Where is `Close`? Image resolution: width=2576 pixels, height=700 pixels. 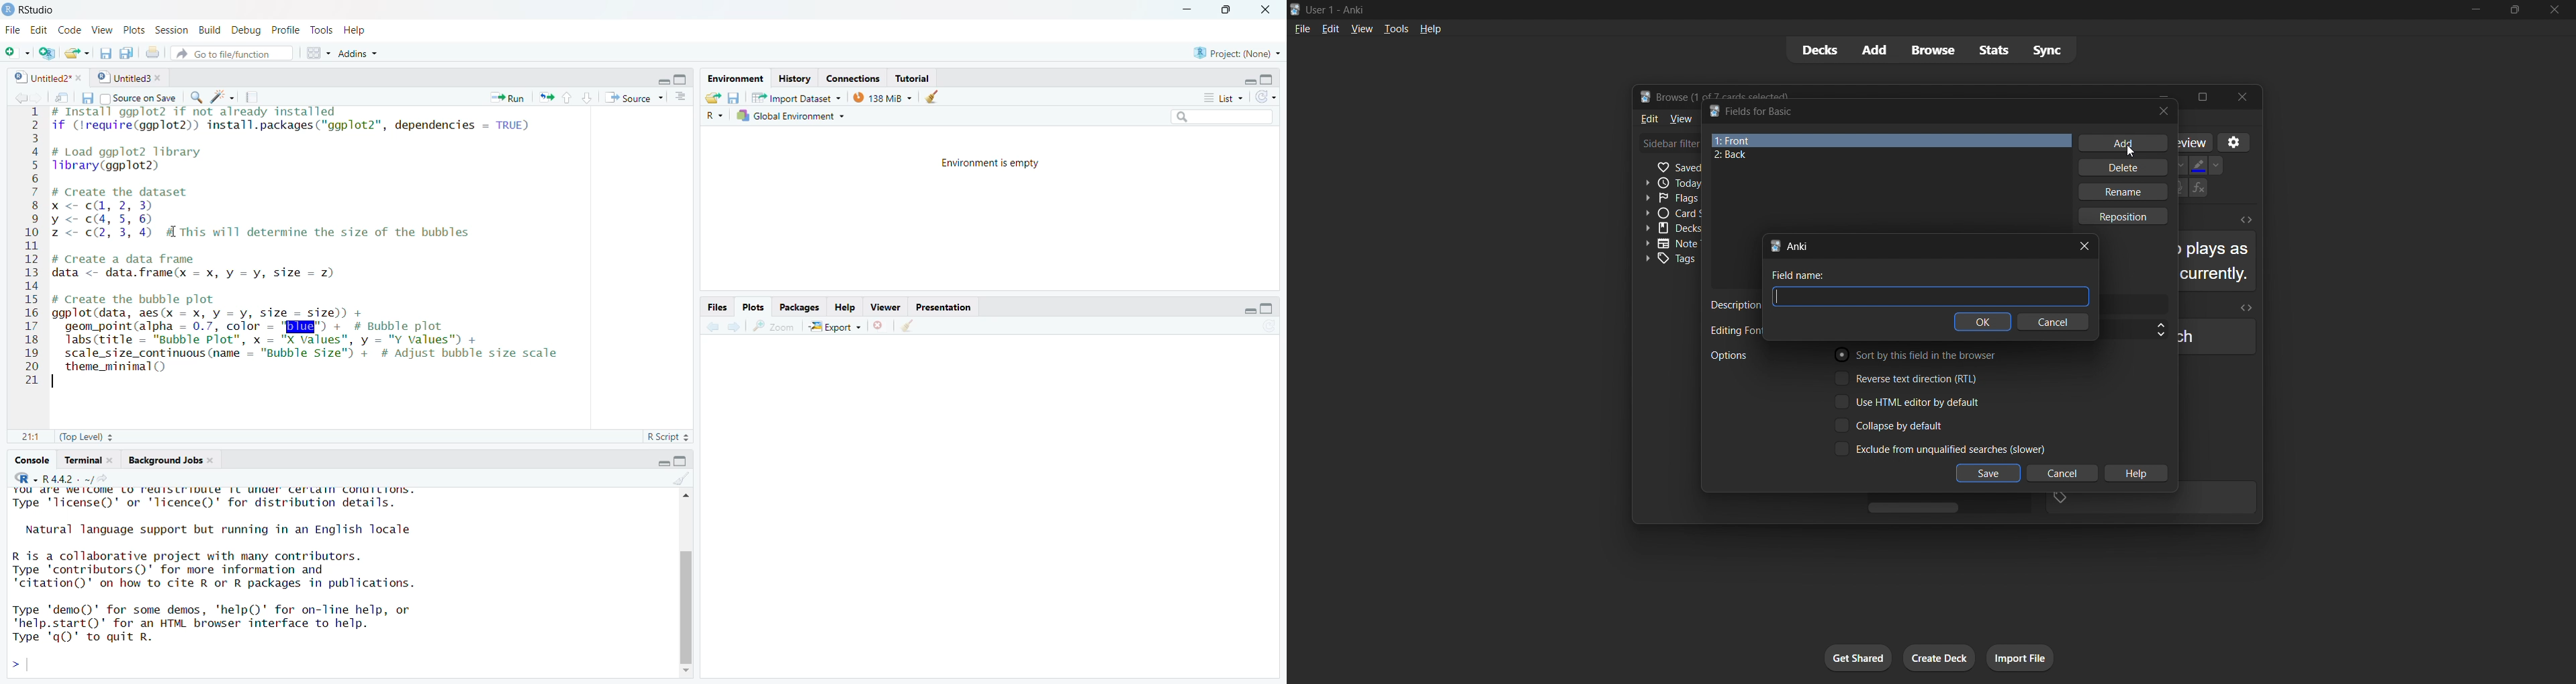 Close is located at coordinates (2245, 97).